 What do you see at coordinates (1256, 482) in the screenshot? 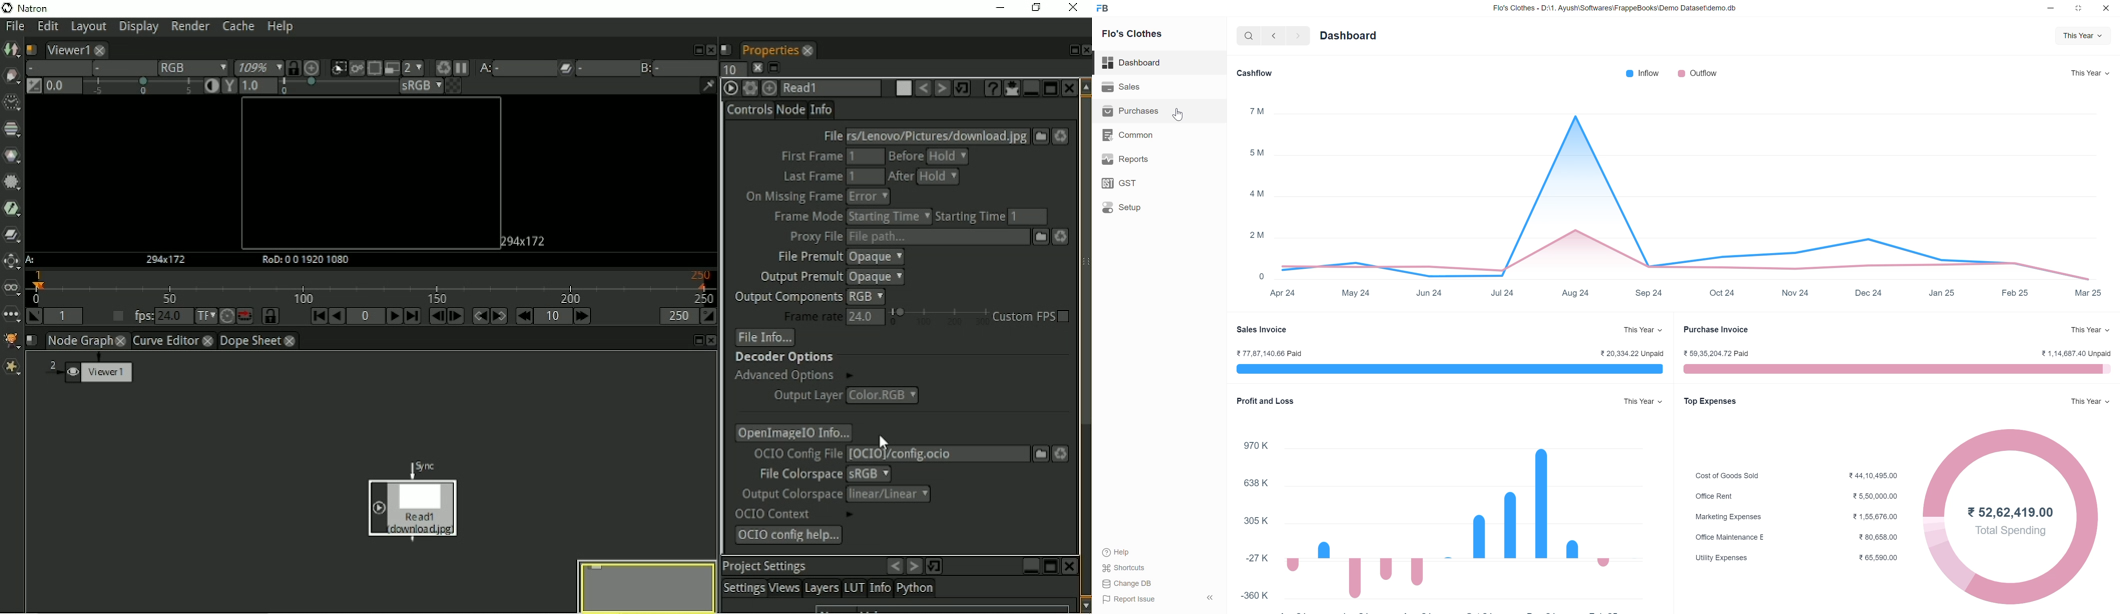
I see `638 K` at bounding box center [1256, 482].